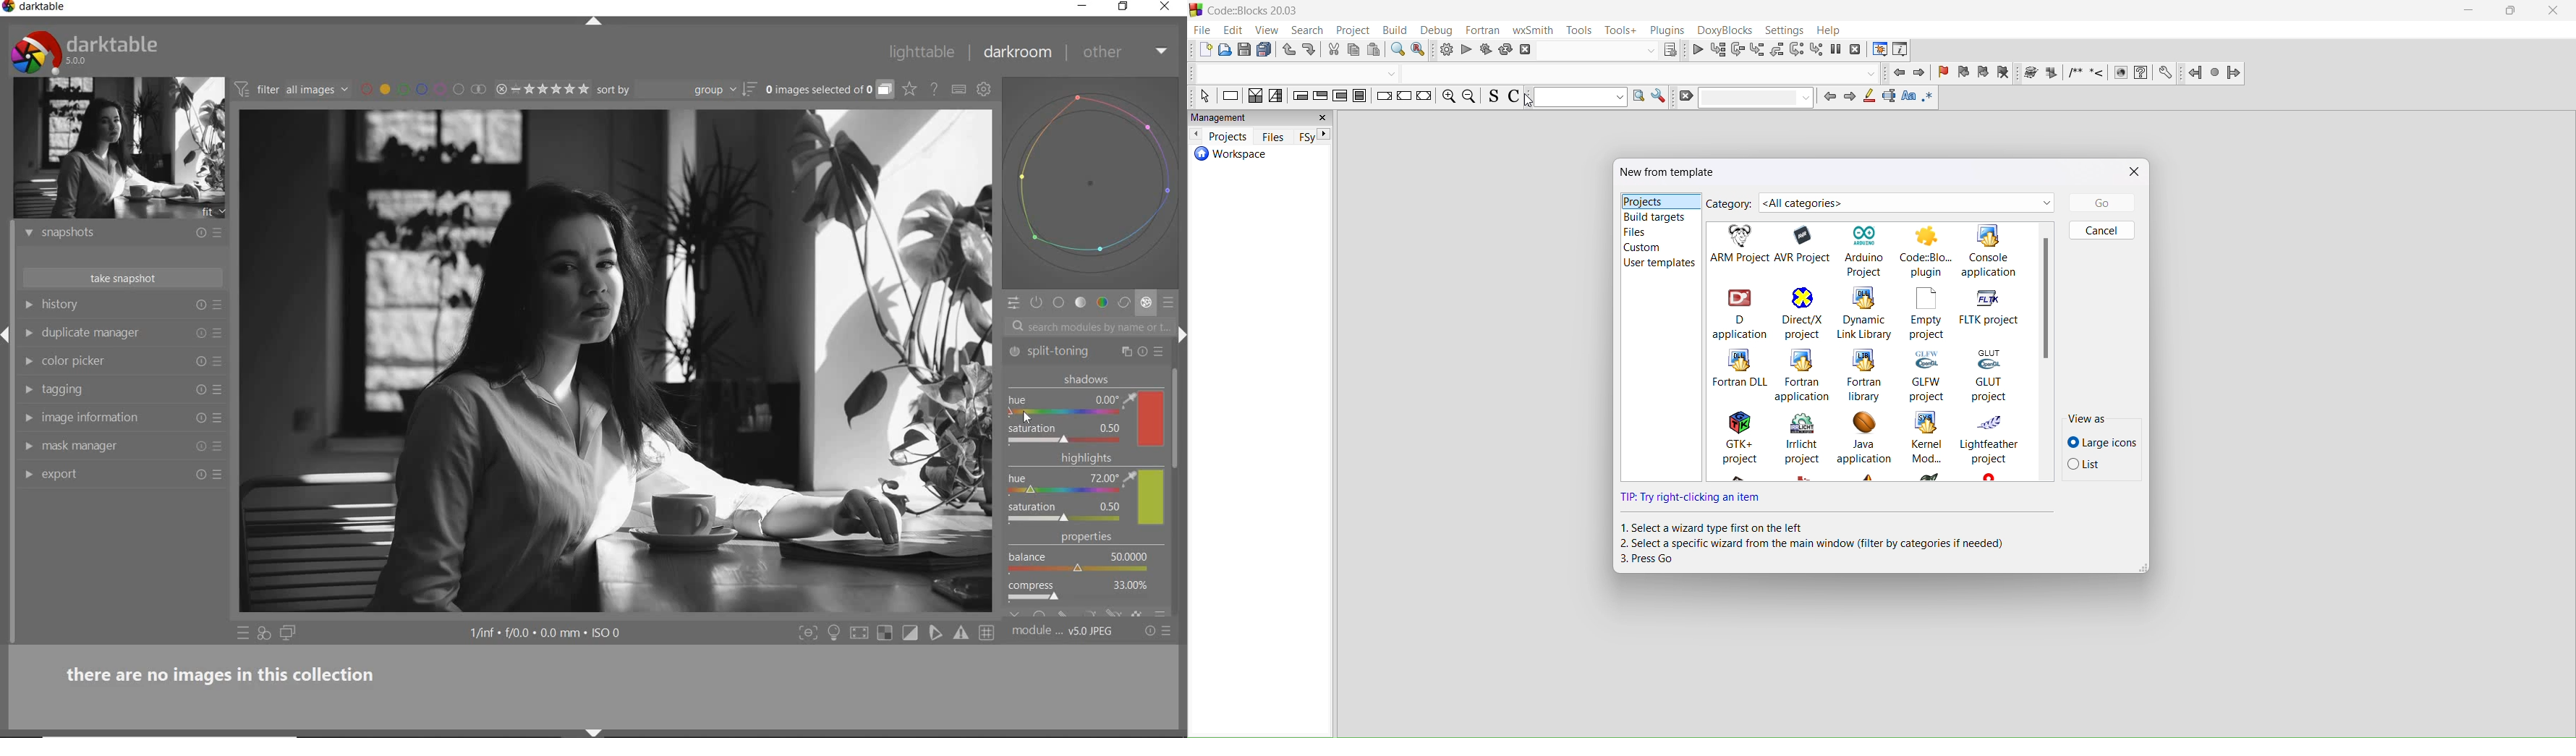  I want to click on cut, so click(1333, 51).